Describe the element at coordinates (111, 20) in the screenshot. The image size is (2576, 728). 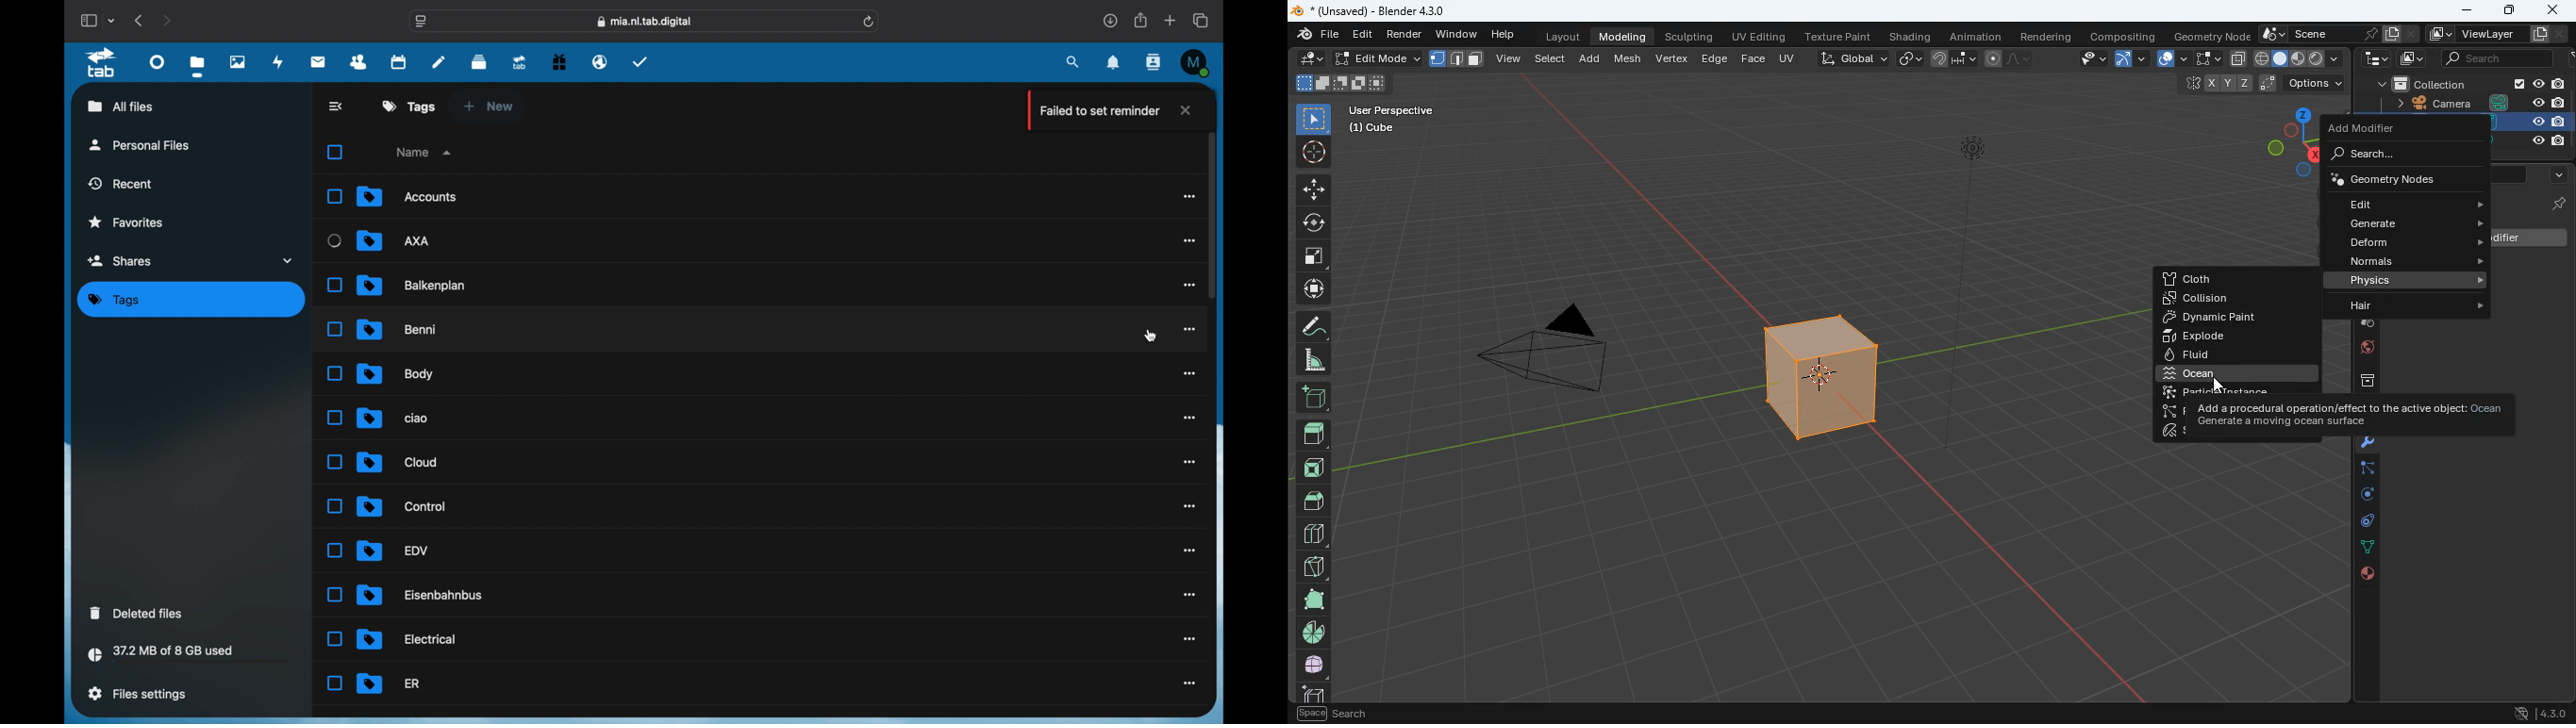
I see `tab group picker` at that location.